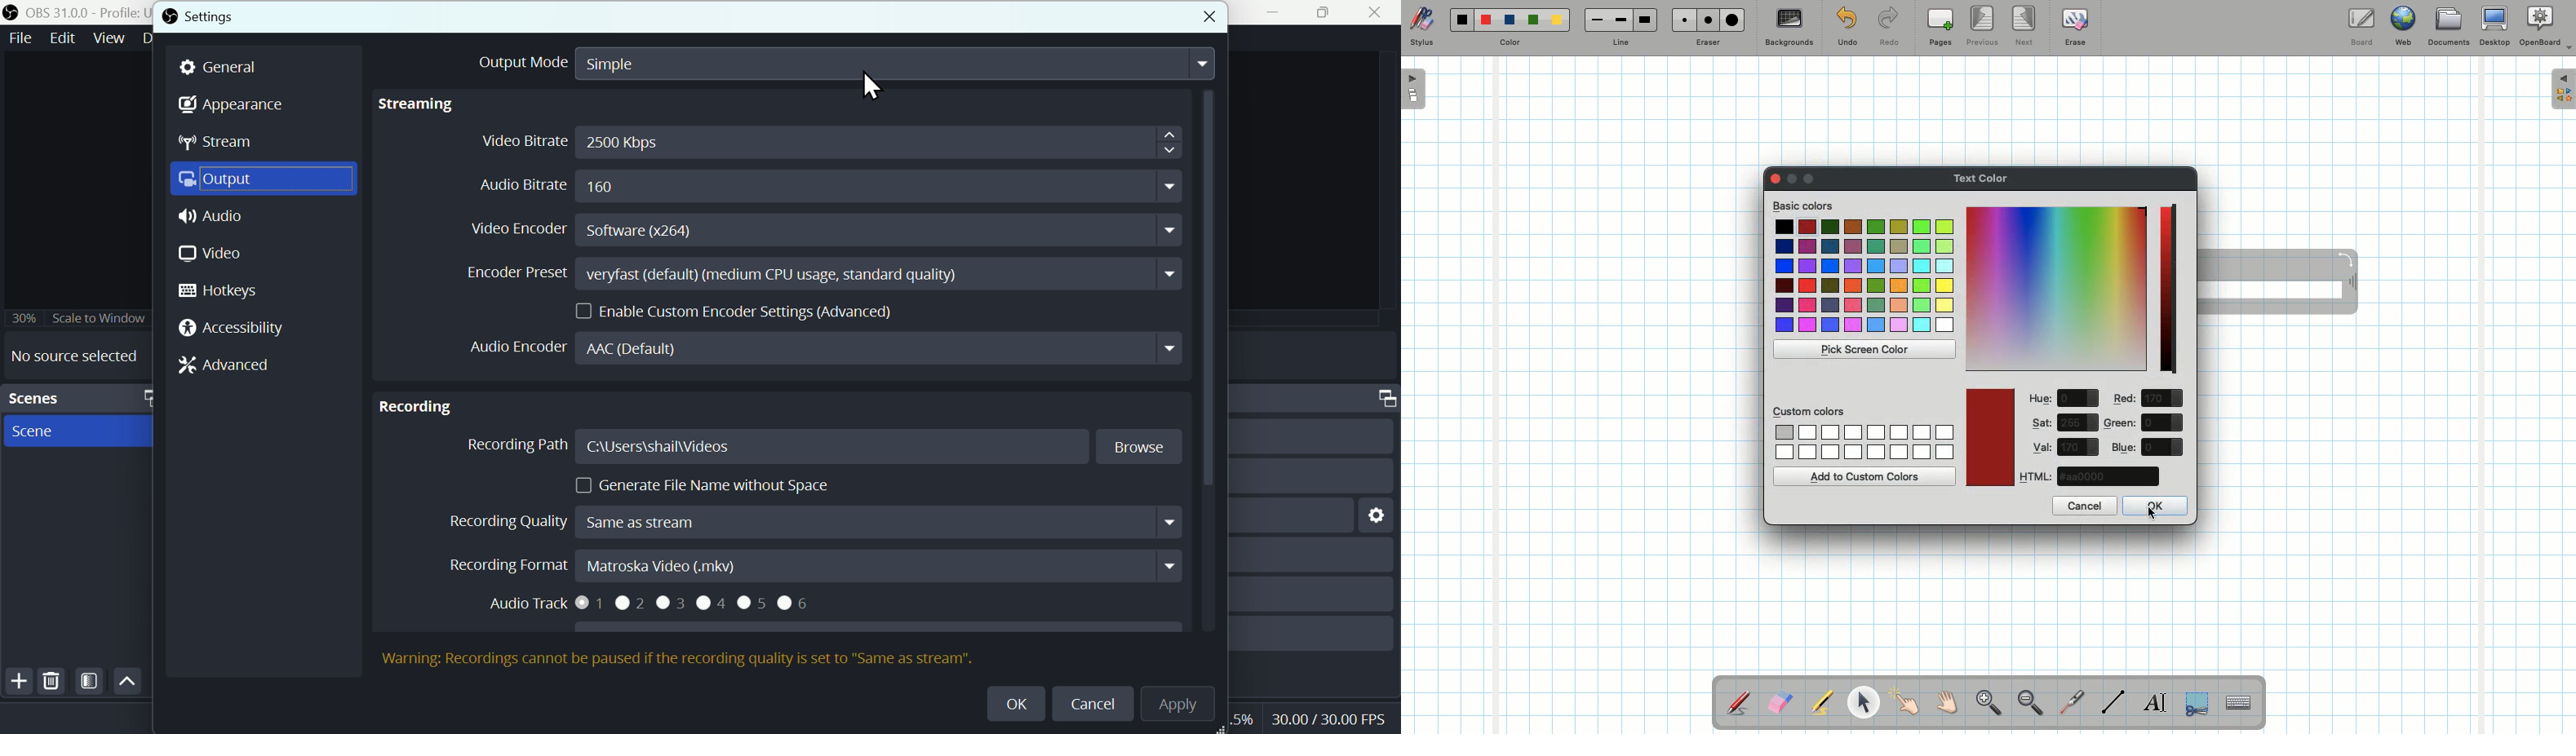 This screenshot has height=756, width=2576. What do you see at coordinates (666, 607) in the screenshot?
I see `Audio track` at bounding box center [666, 607].